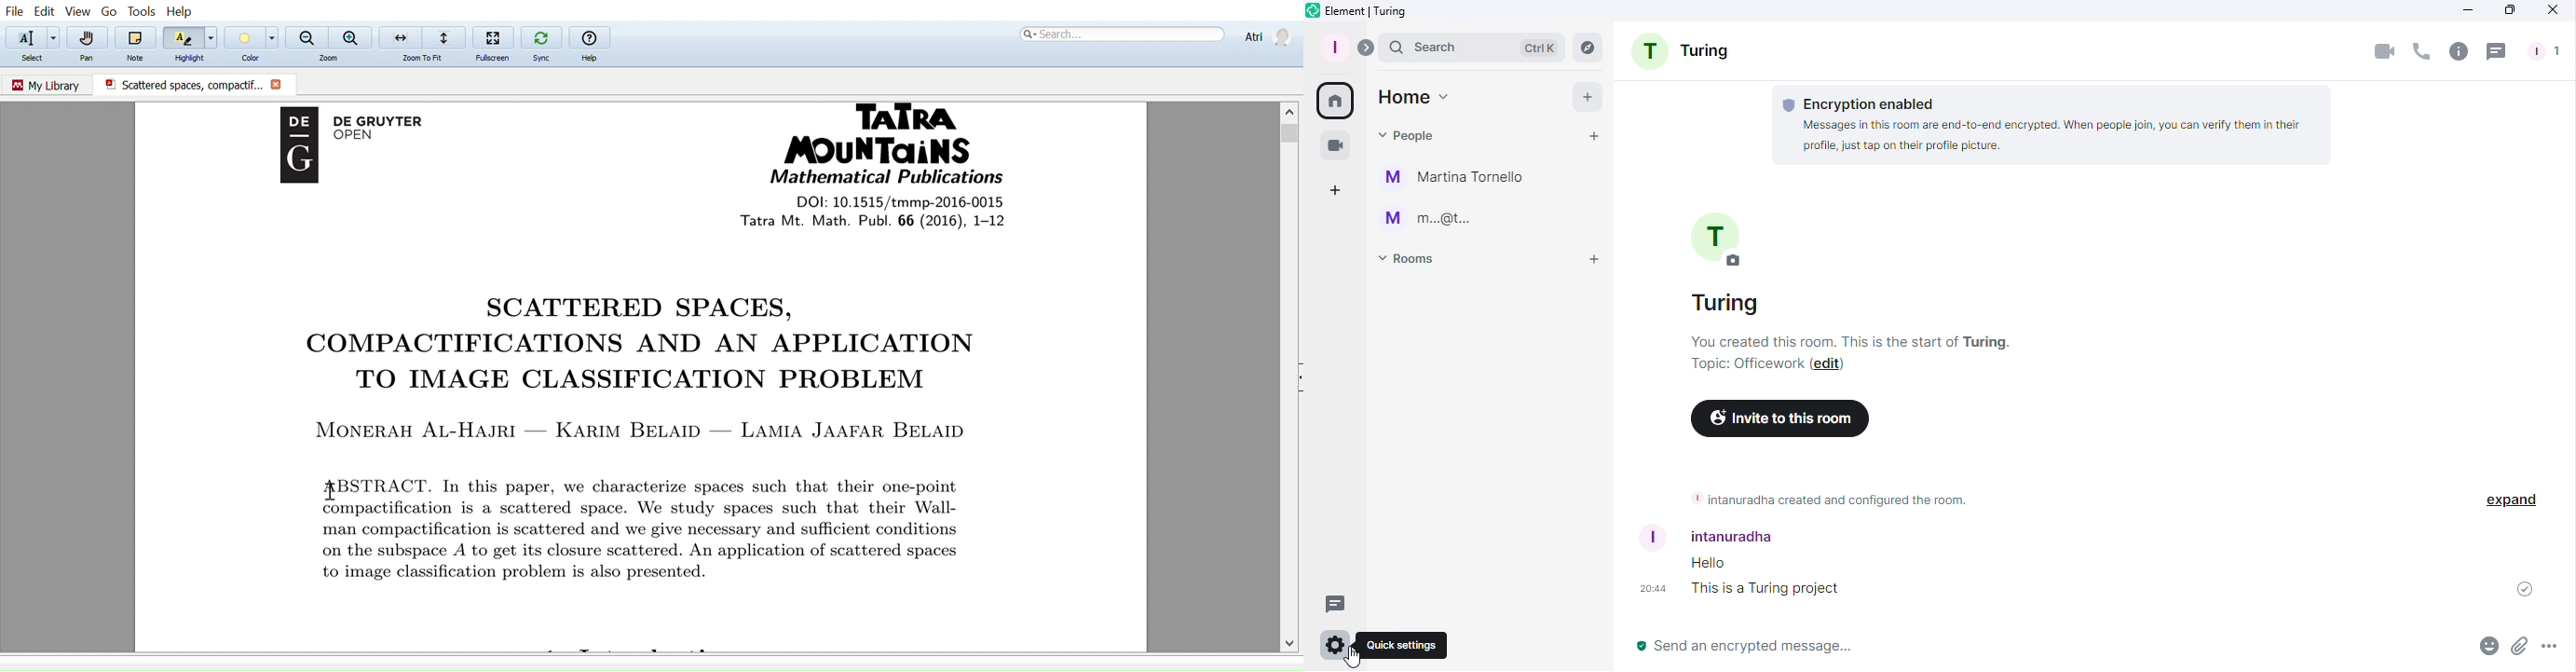 The height and width of the screenshot is (672, 2576). What do you see at coordinates (1828, 365) in the screenshot?
I see `Edit` at bounding box center [1828, 365].